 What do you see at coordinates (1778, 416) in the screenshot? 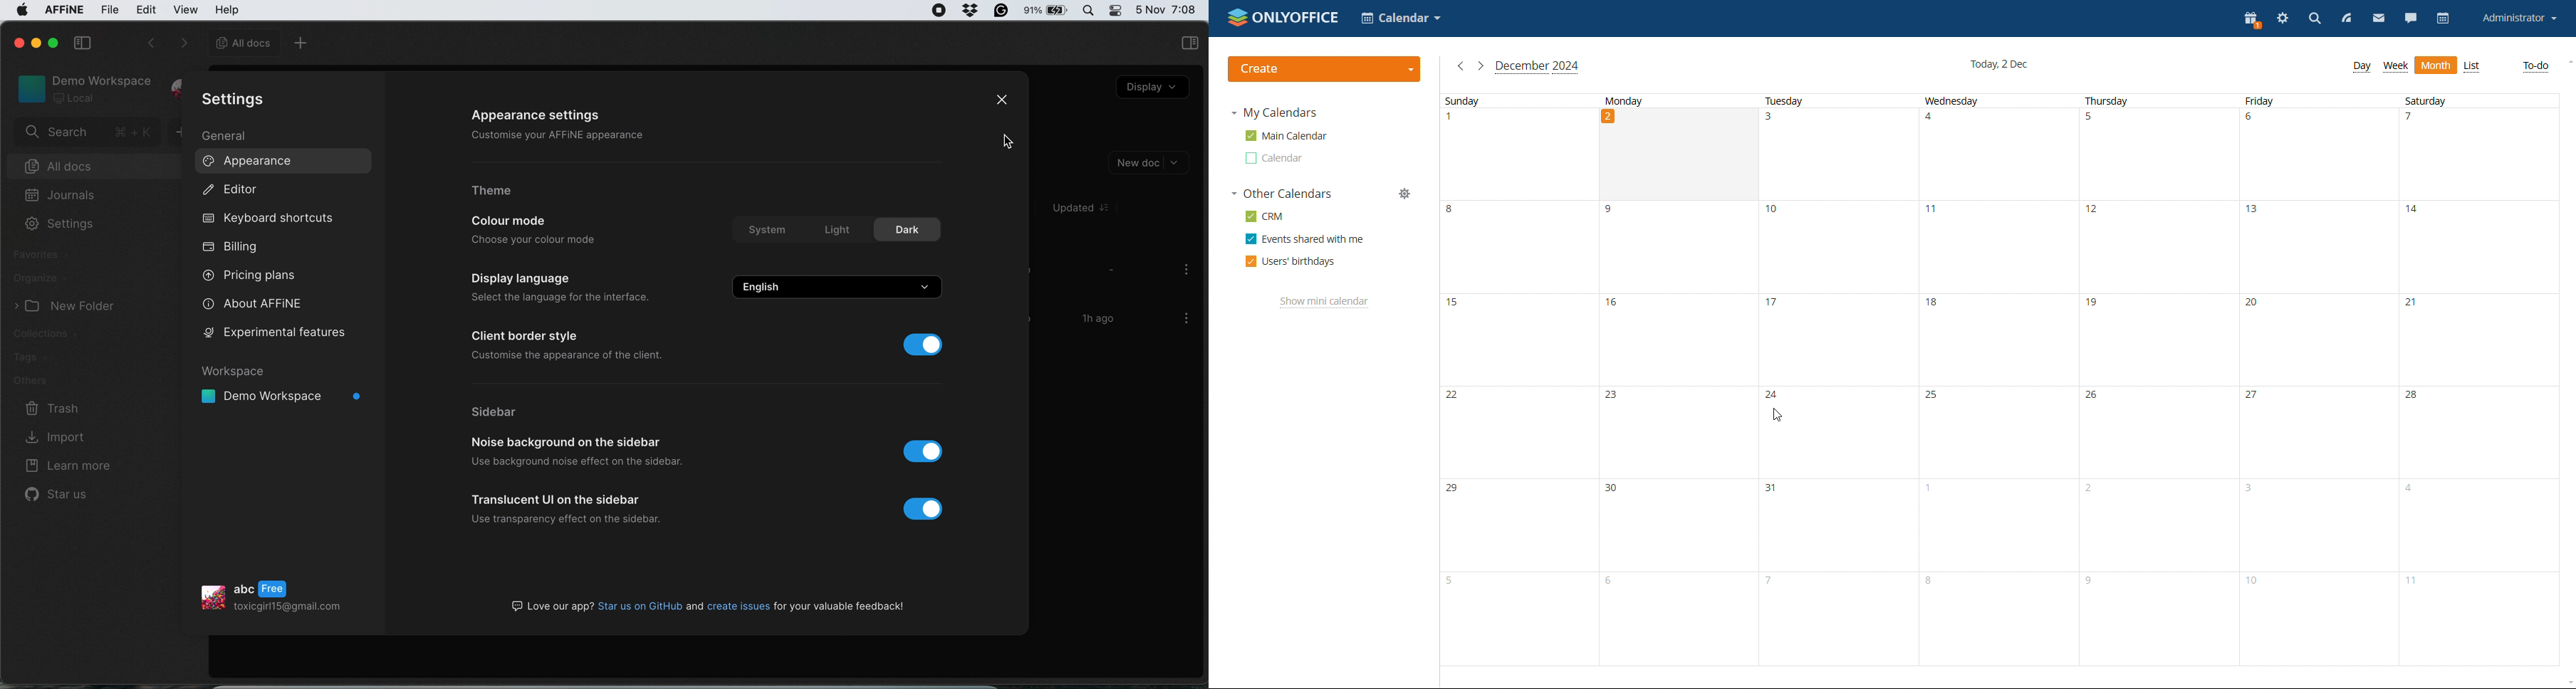
I see `cursor` at bounding box center [1778, 416].